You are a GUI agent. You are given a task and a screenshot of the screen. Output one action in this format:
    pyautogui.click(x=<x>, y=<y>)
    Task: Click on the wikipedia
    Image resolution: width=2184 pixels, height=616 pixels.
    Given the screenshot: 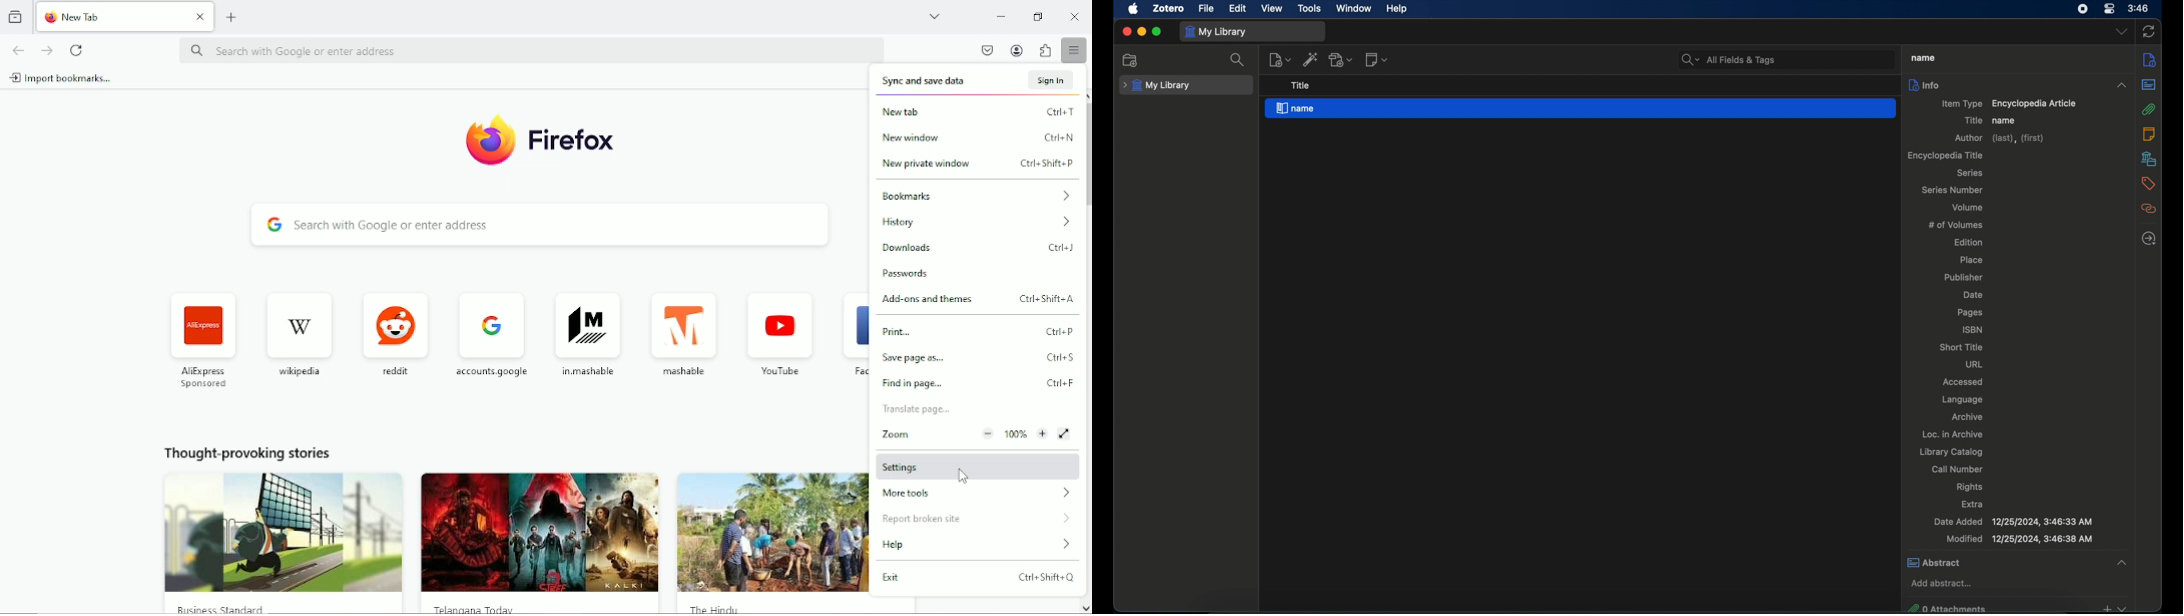 What is the action you would take?
    pyautogui.click(x=301, y=331)
    